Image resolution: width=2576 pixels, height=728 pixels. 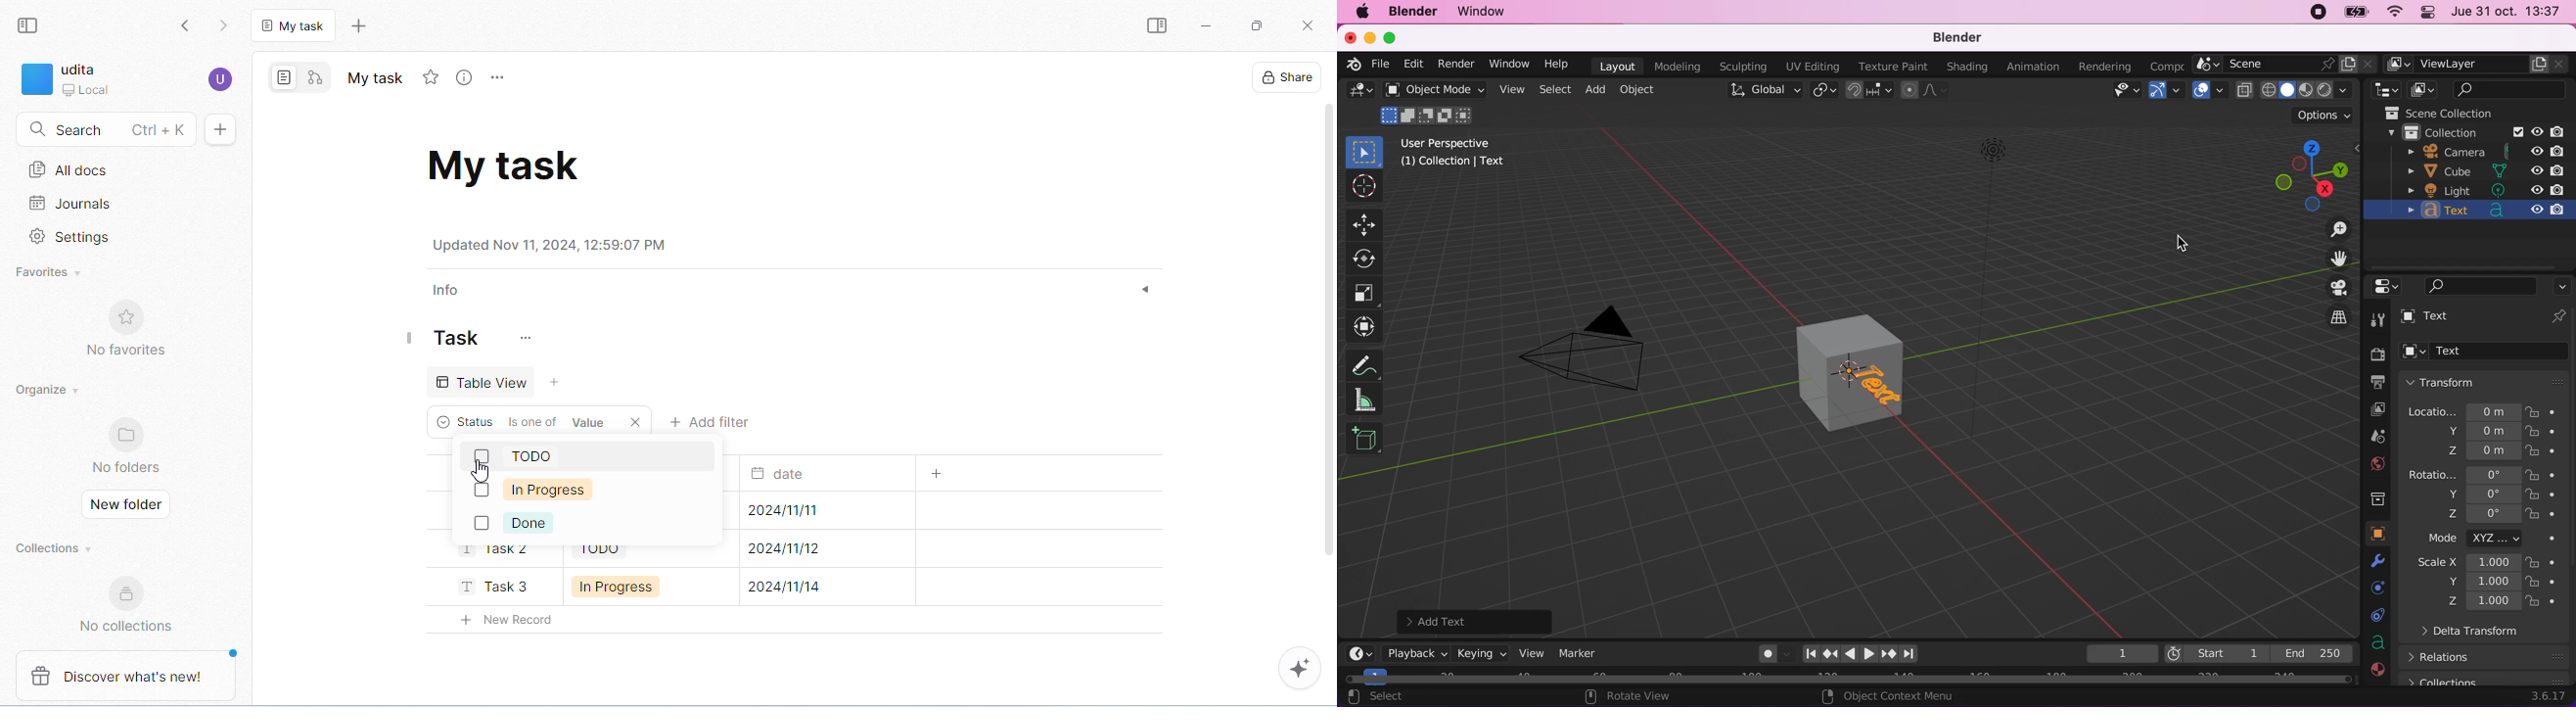 I want to click on editor type, so click(x=2388, y=90).